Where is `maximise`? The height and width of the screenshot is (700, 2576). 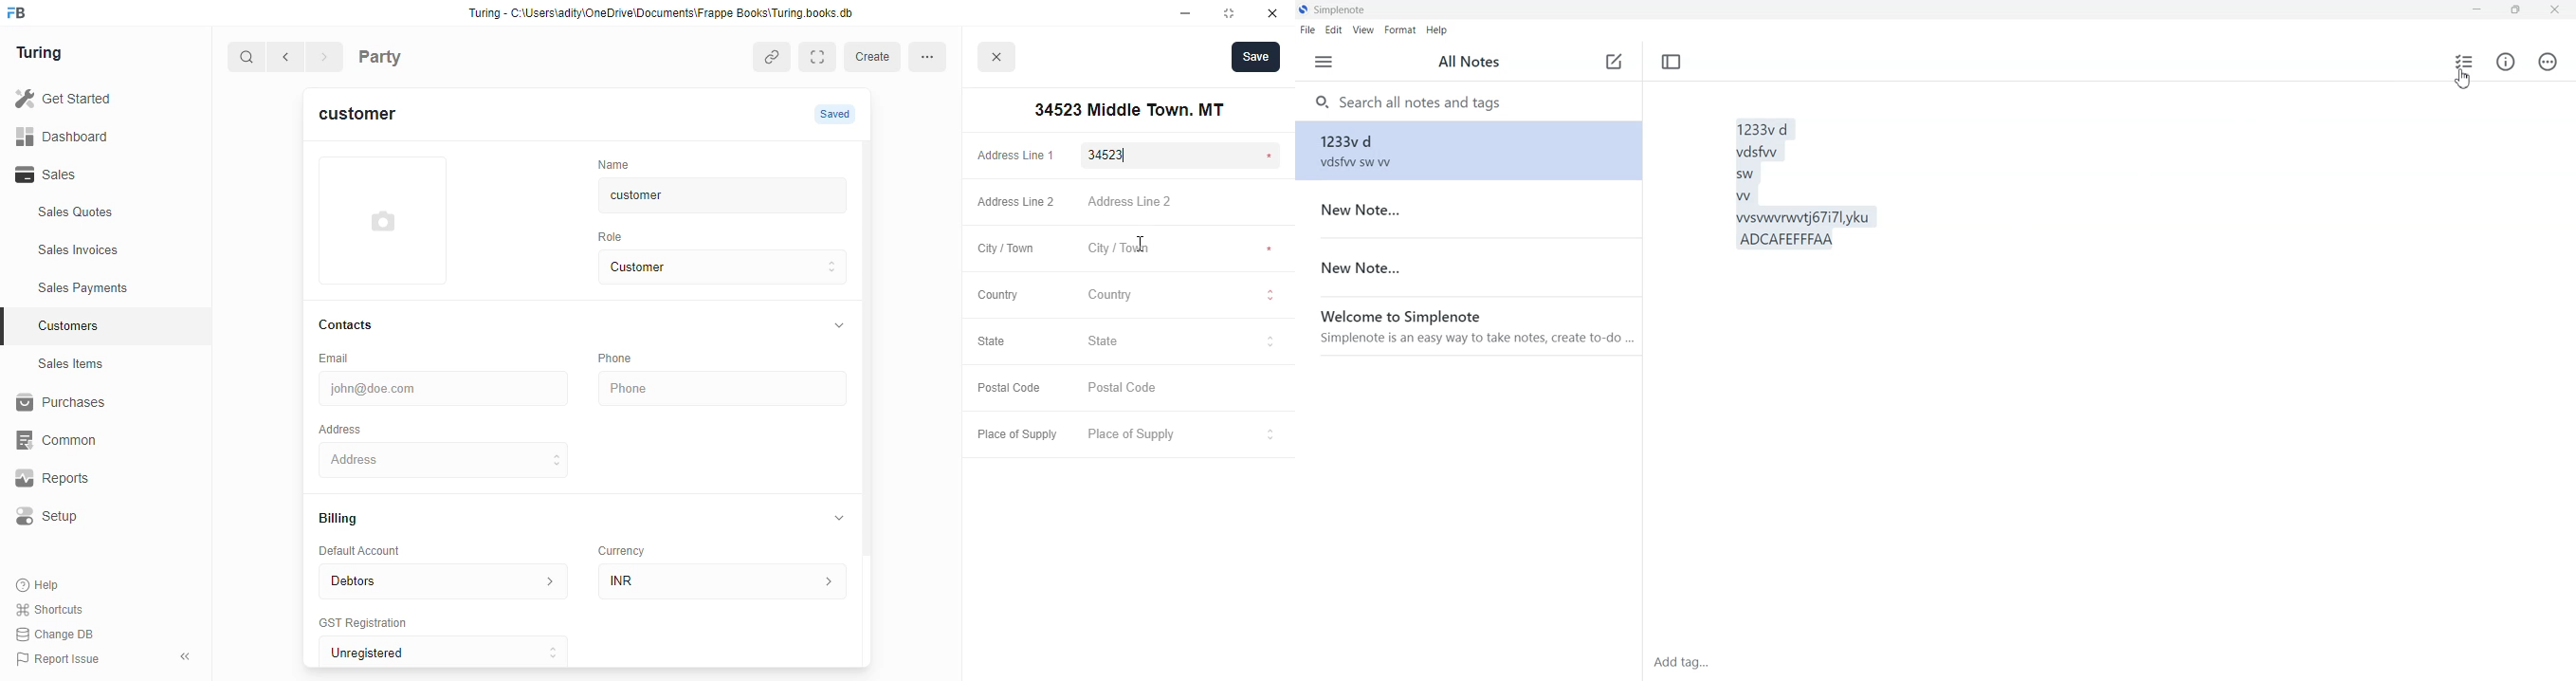
maximise is located at coordinates (1233, 13).